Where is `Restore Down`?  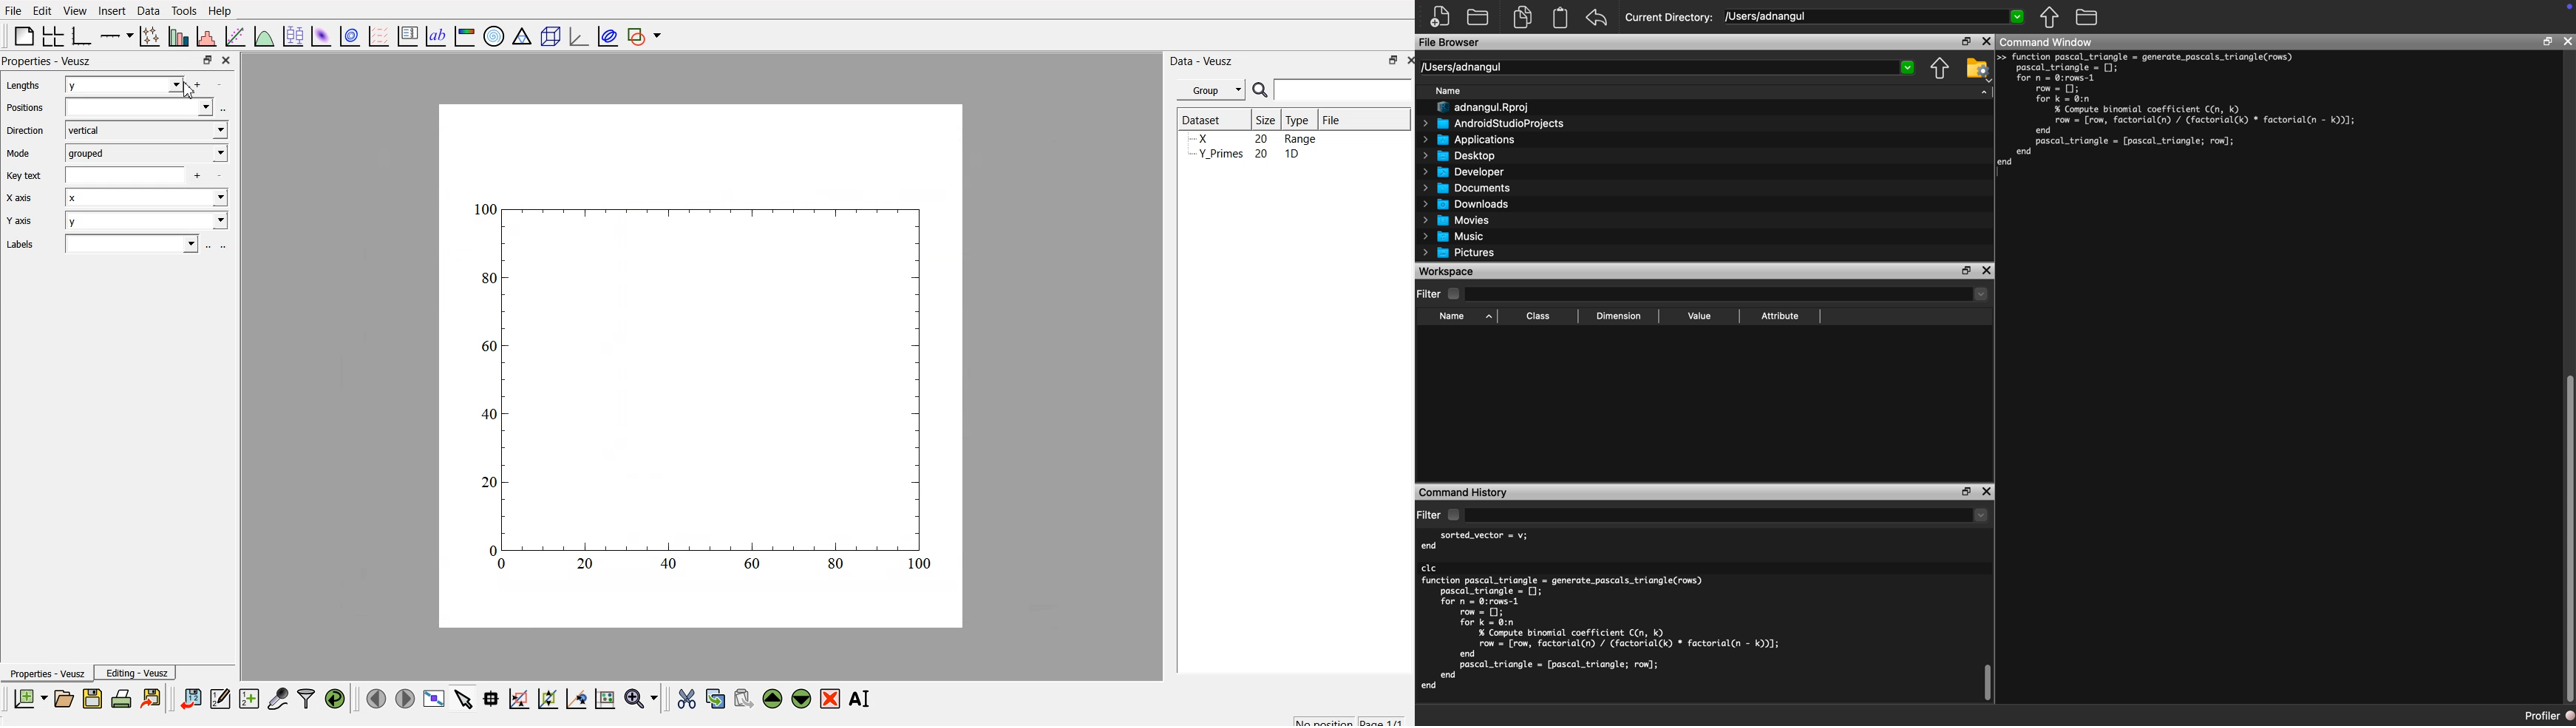 Restore Down is located at coordinates (1966, 41).